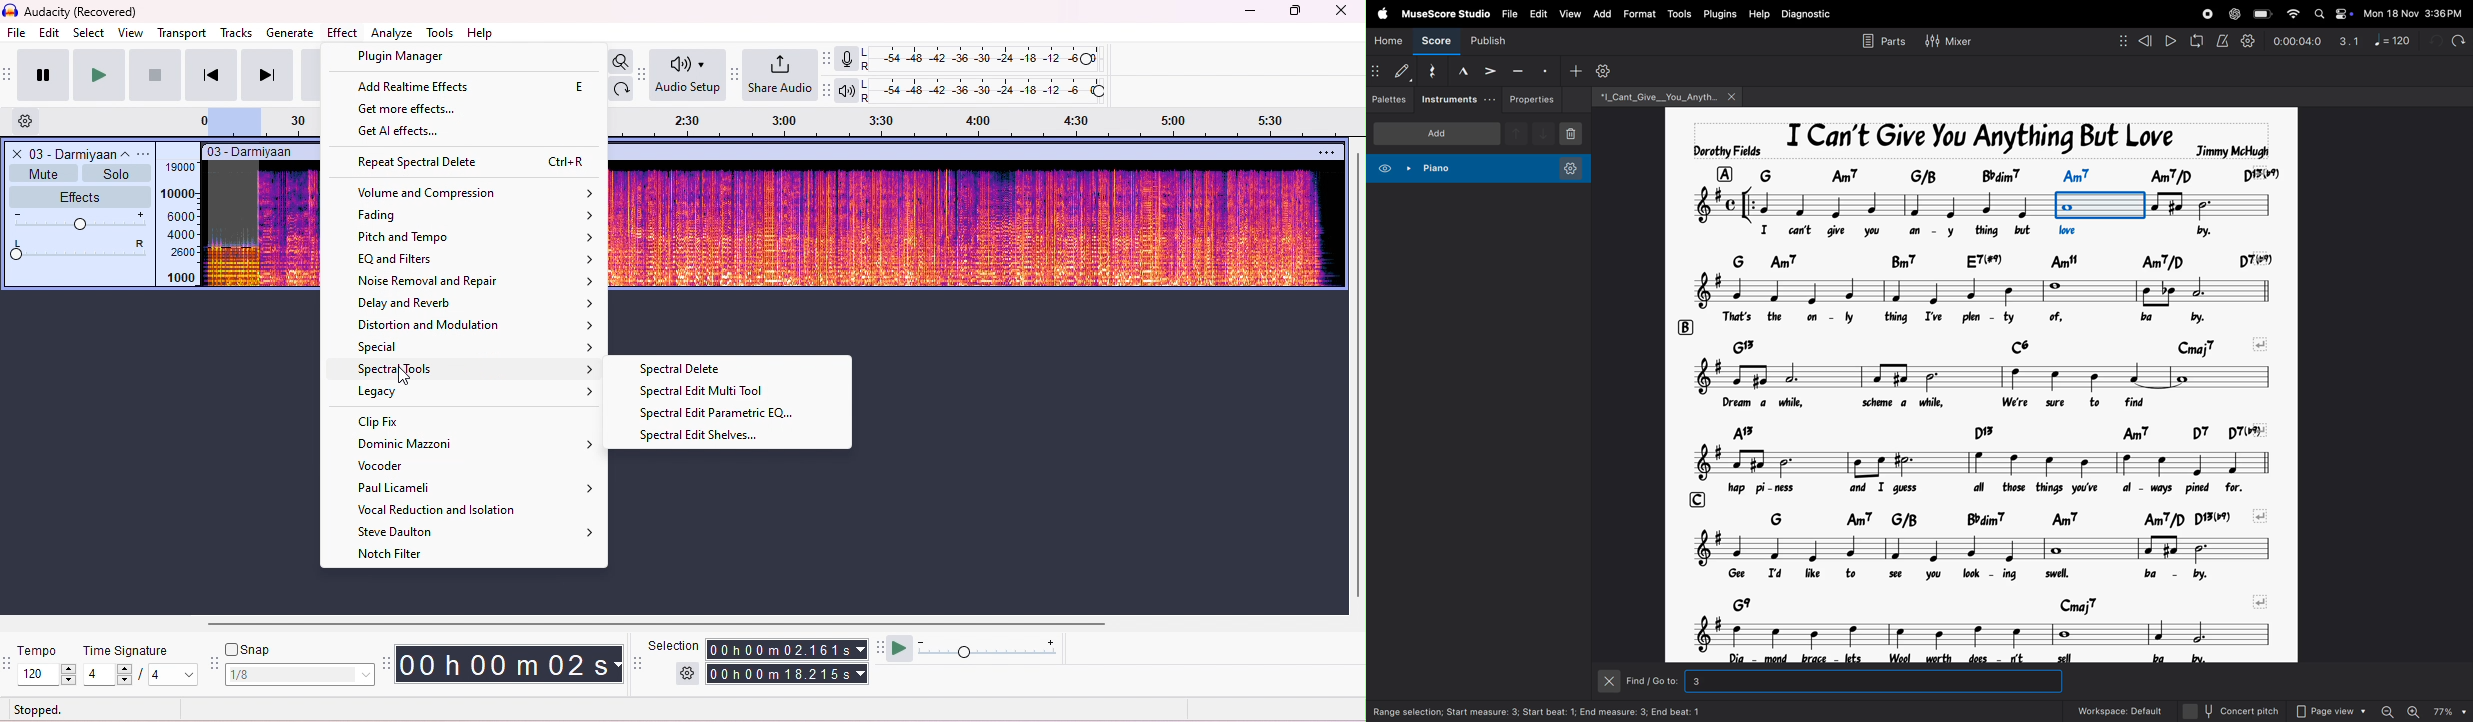  Describe the element at coordinates (73, 12) in the screenshot. I see `title` at that location.